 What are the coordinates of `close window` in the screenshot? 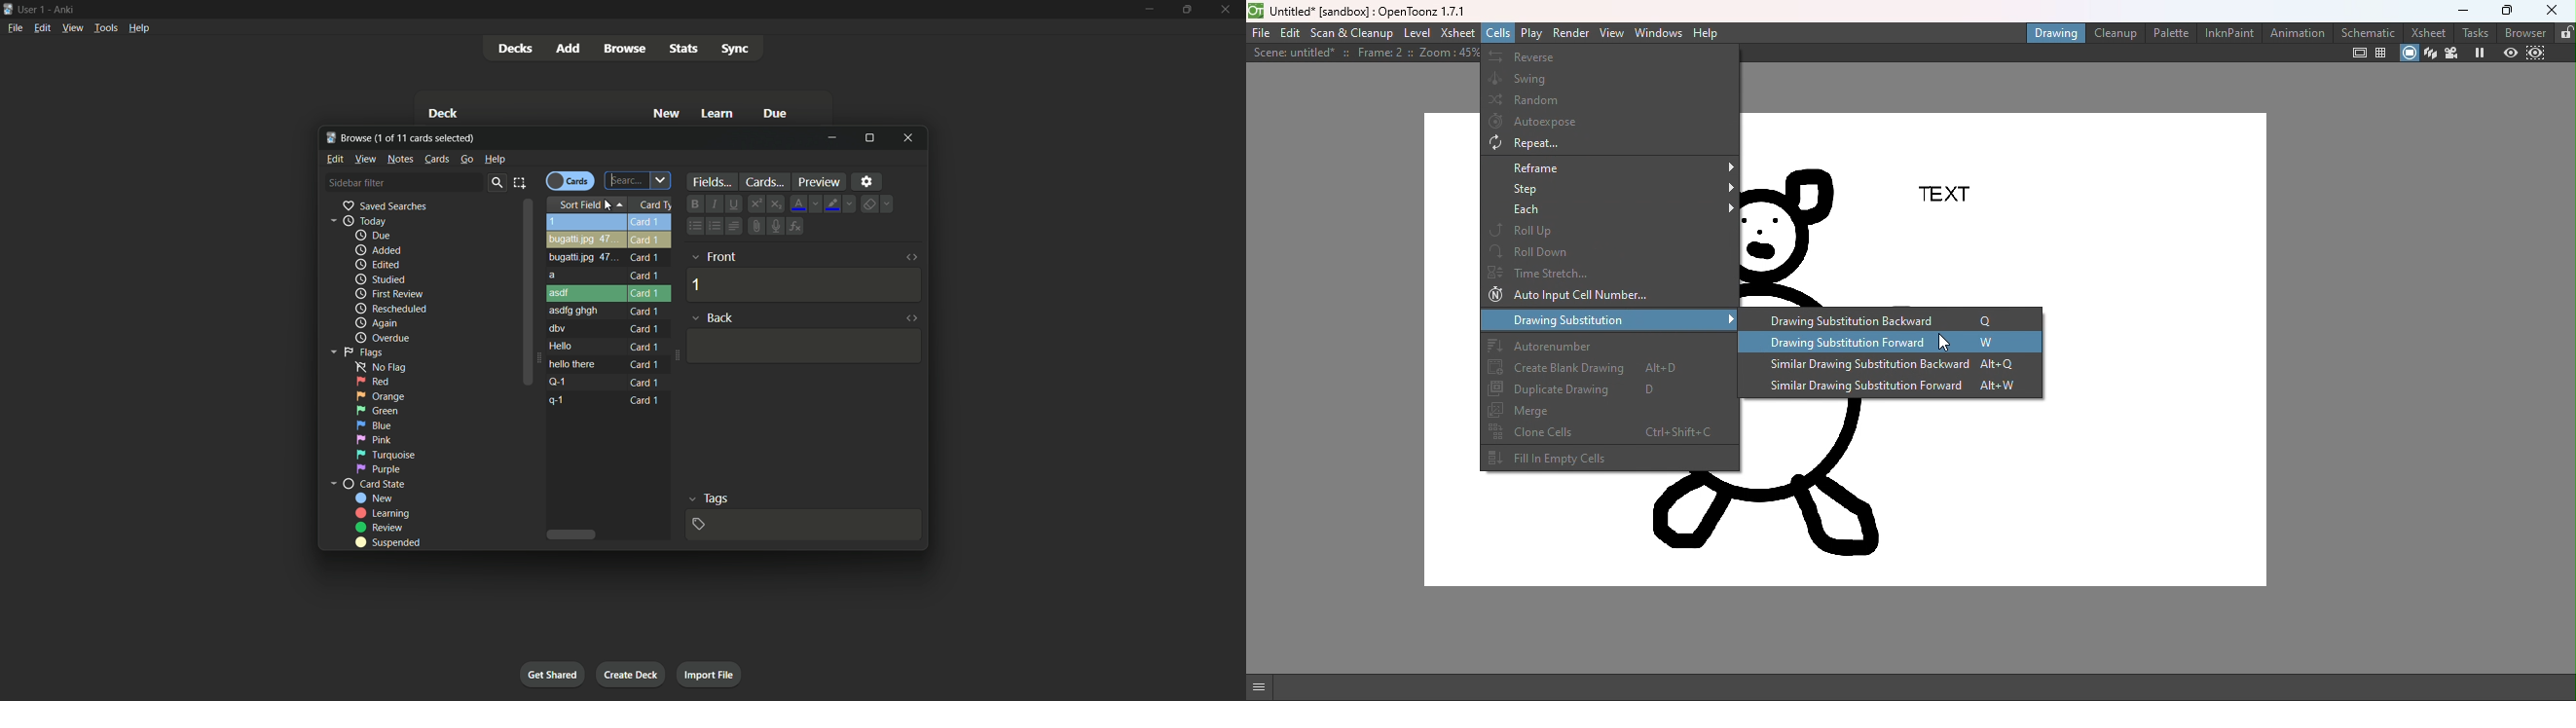 It's located at (909, 139).